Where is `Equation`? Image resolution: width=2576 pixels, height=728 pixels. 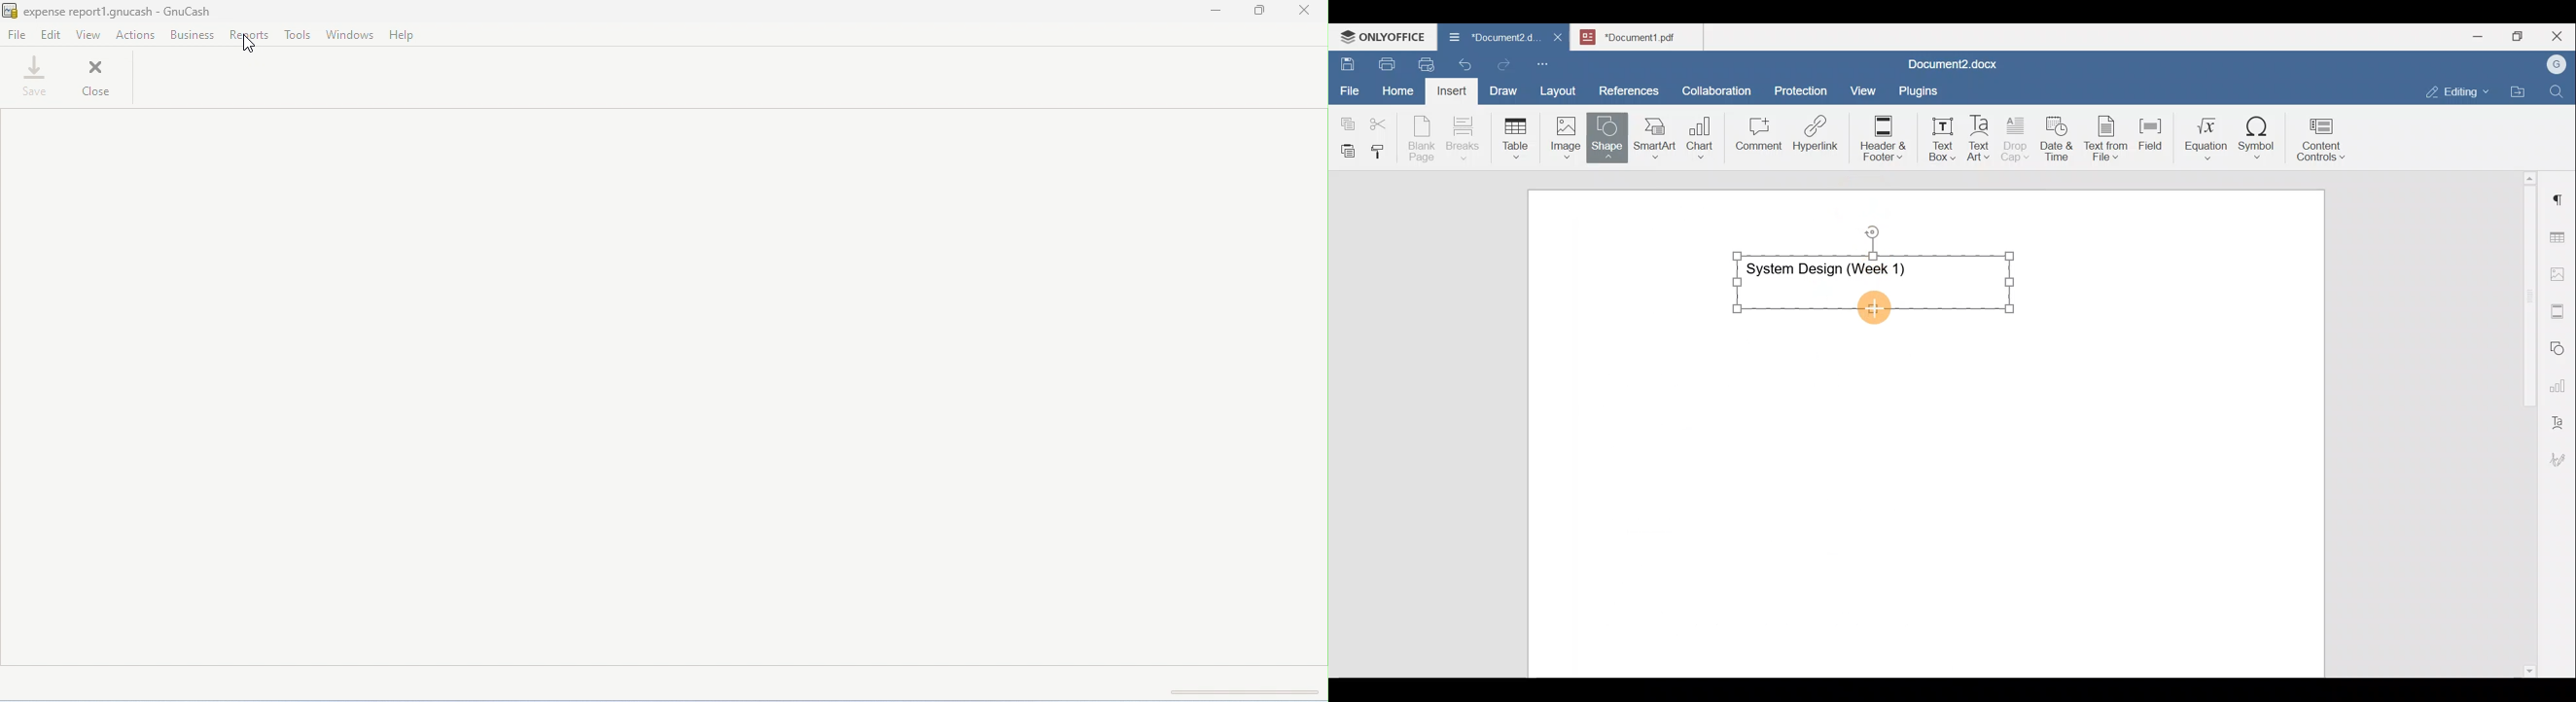 Equation is located at coordinates (2209, 138).